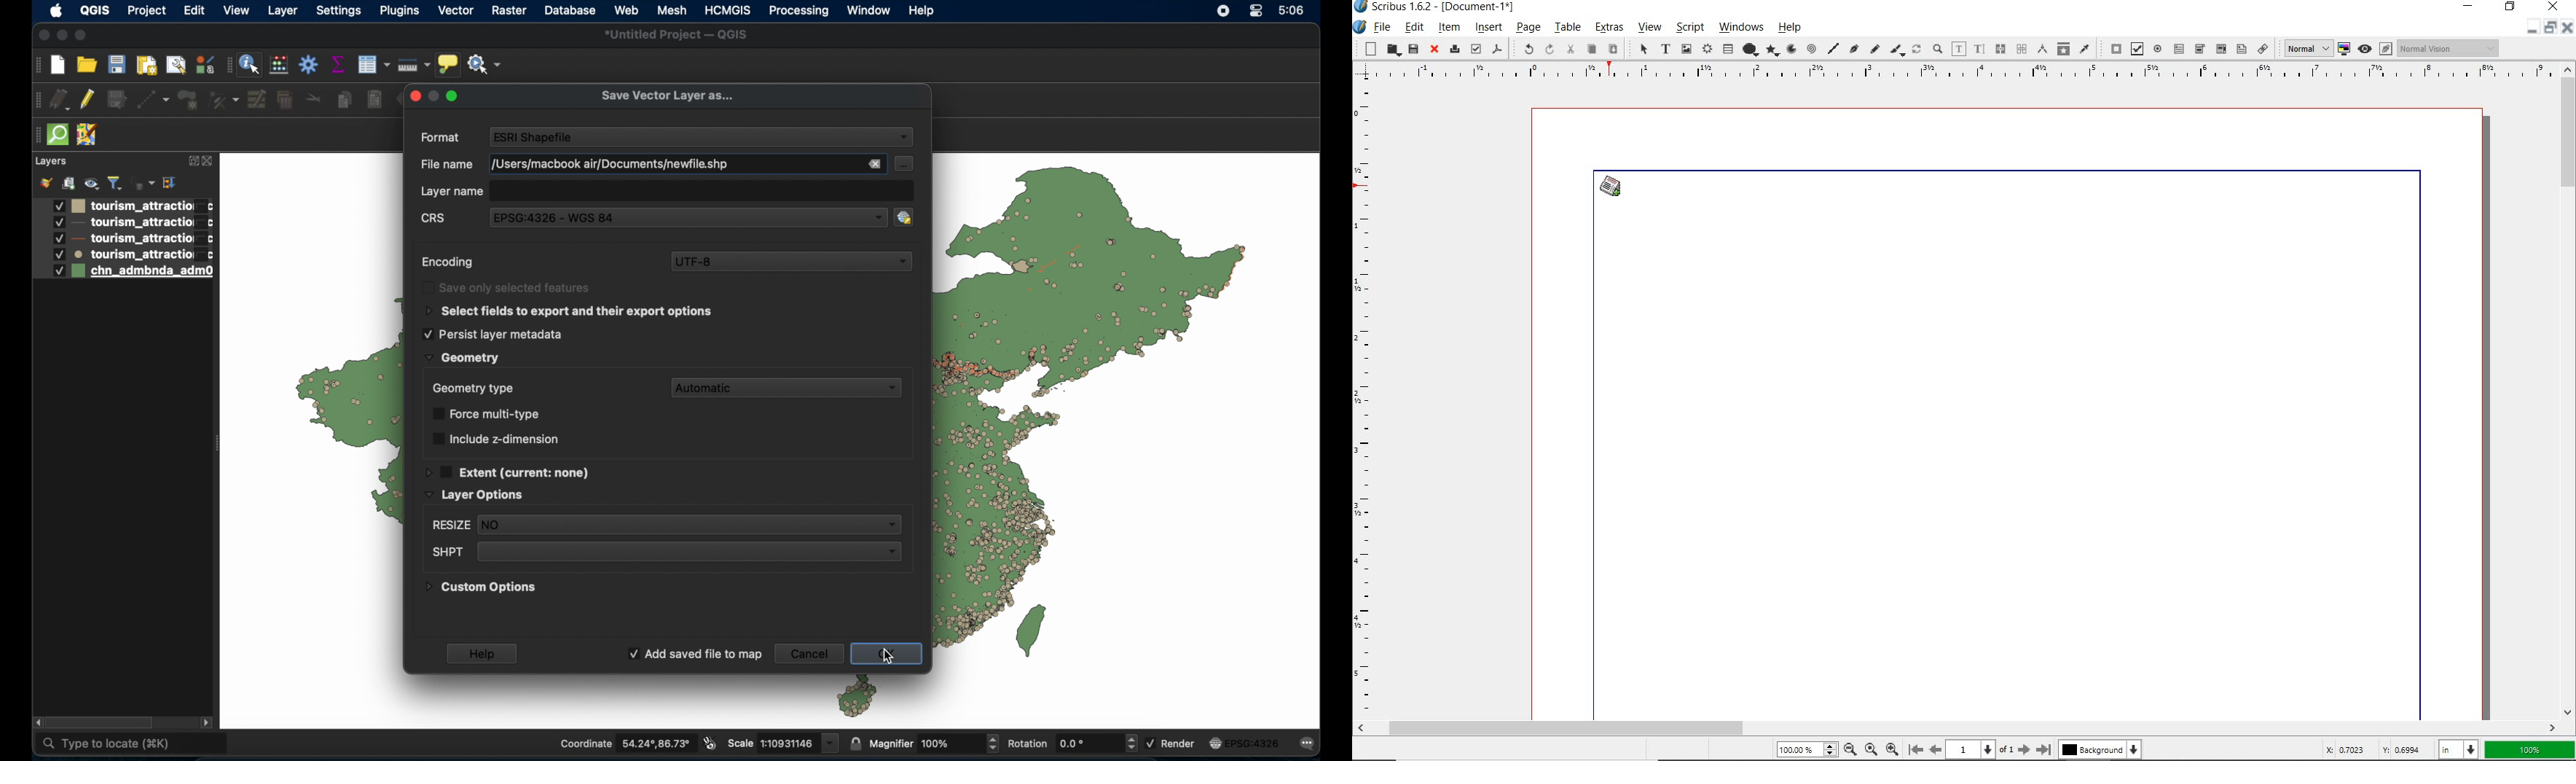 This screenshot has width=2576, height=784. I want to click on open field calculator, so click(279, 64).